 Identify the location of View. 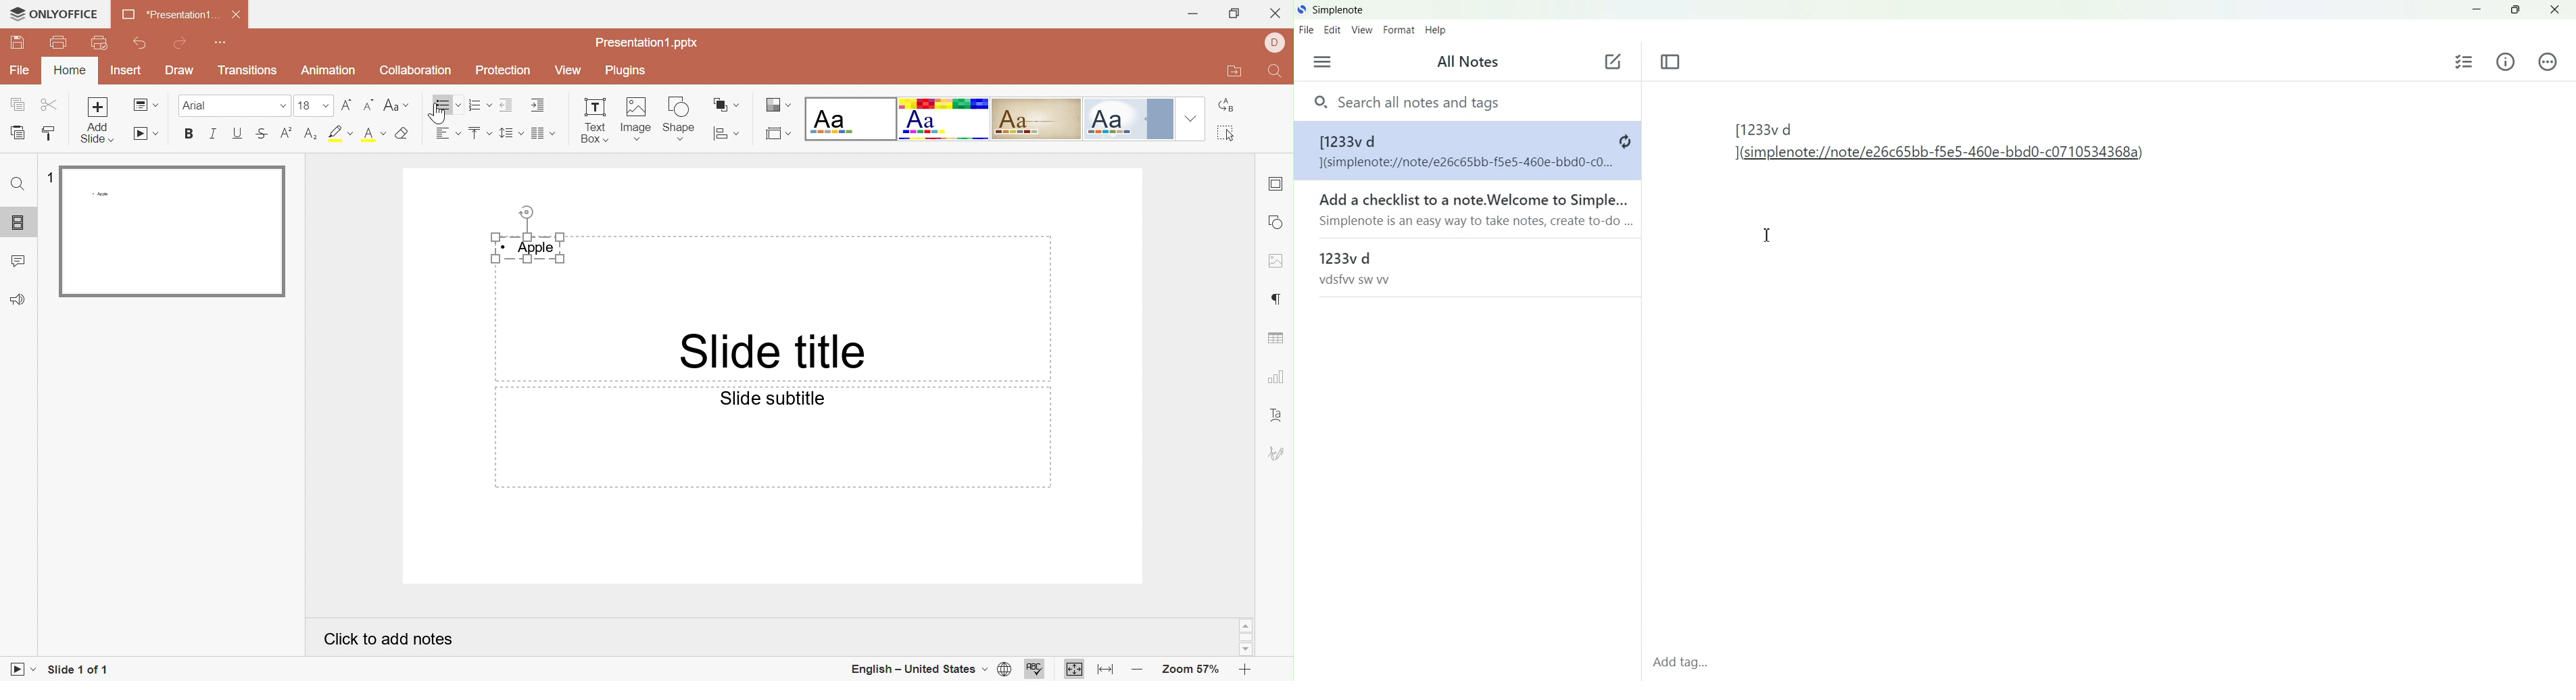
(566, 68).